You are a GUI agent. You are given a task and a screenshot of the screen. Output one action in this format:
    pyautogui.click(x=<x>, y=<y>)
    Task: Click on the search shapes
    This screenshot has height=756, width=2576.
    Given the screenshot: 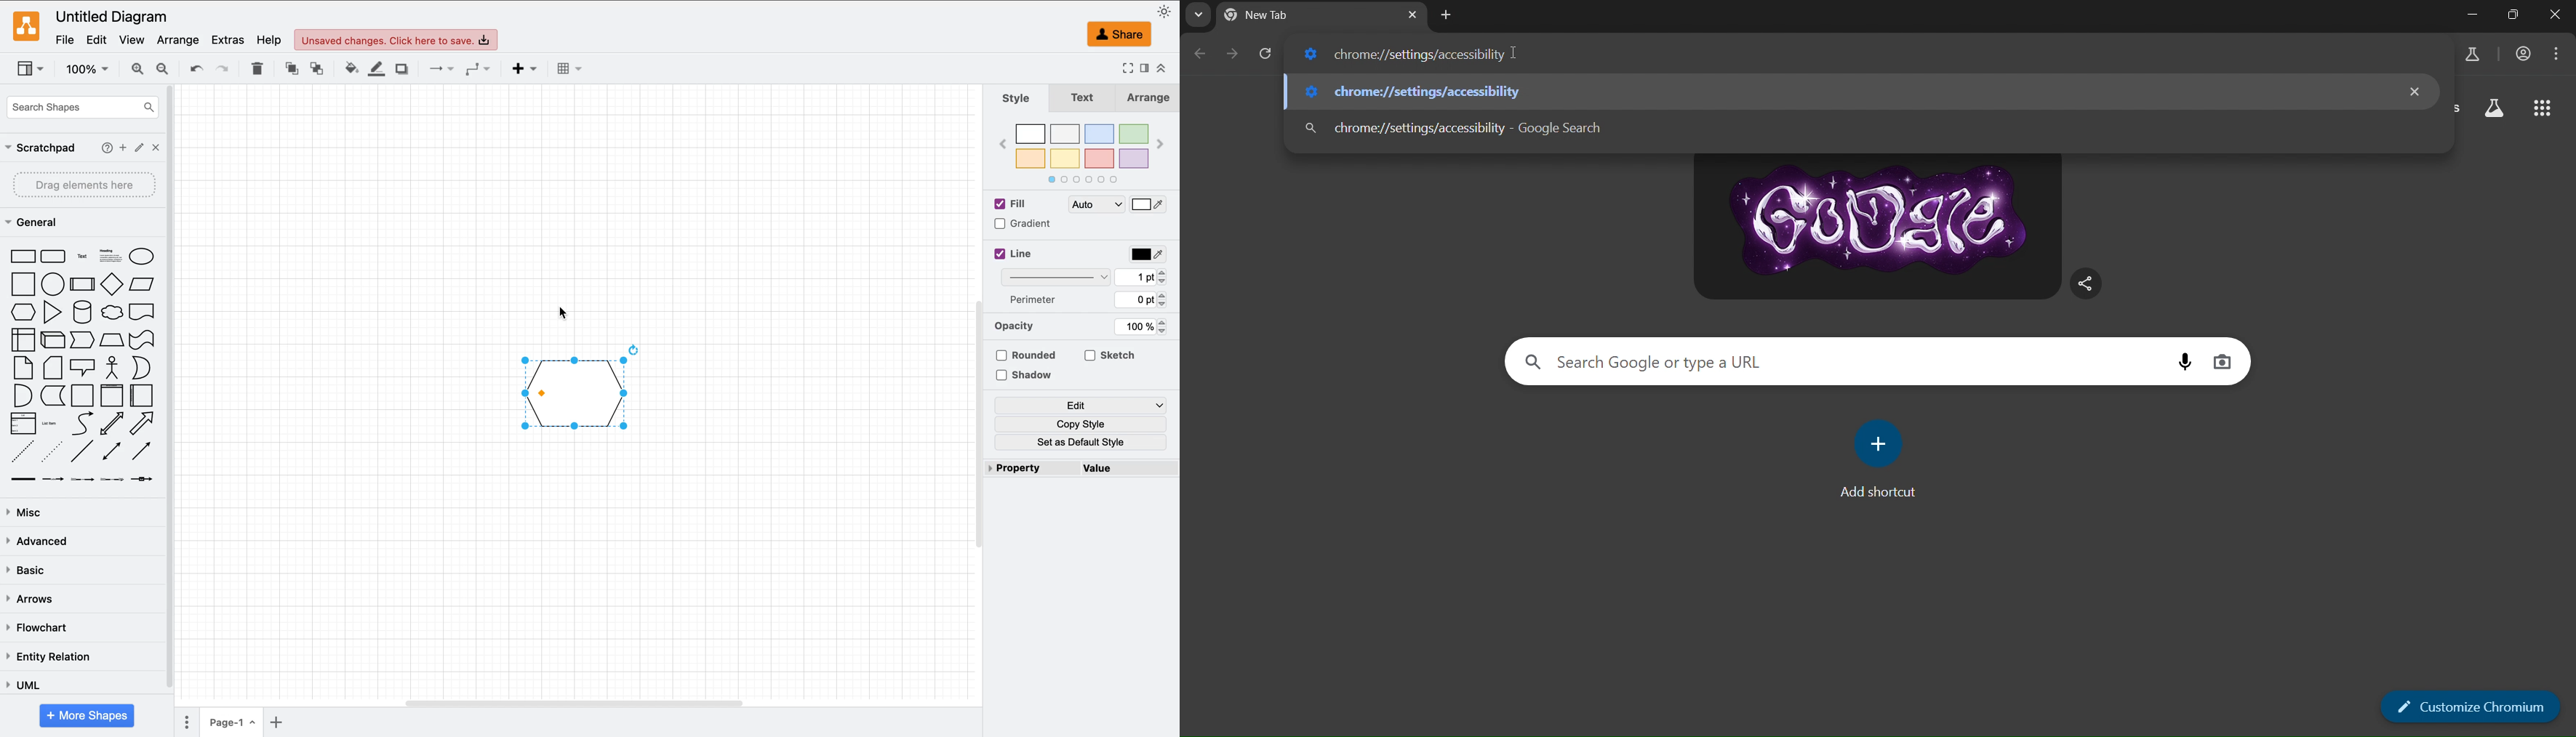 What is the action you would take?
    pyautogui.click(x=79, y=109)
    